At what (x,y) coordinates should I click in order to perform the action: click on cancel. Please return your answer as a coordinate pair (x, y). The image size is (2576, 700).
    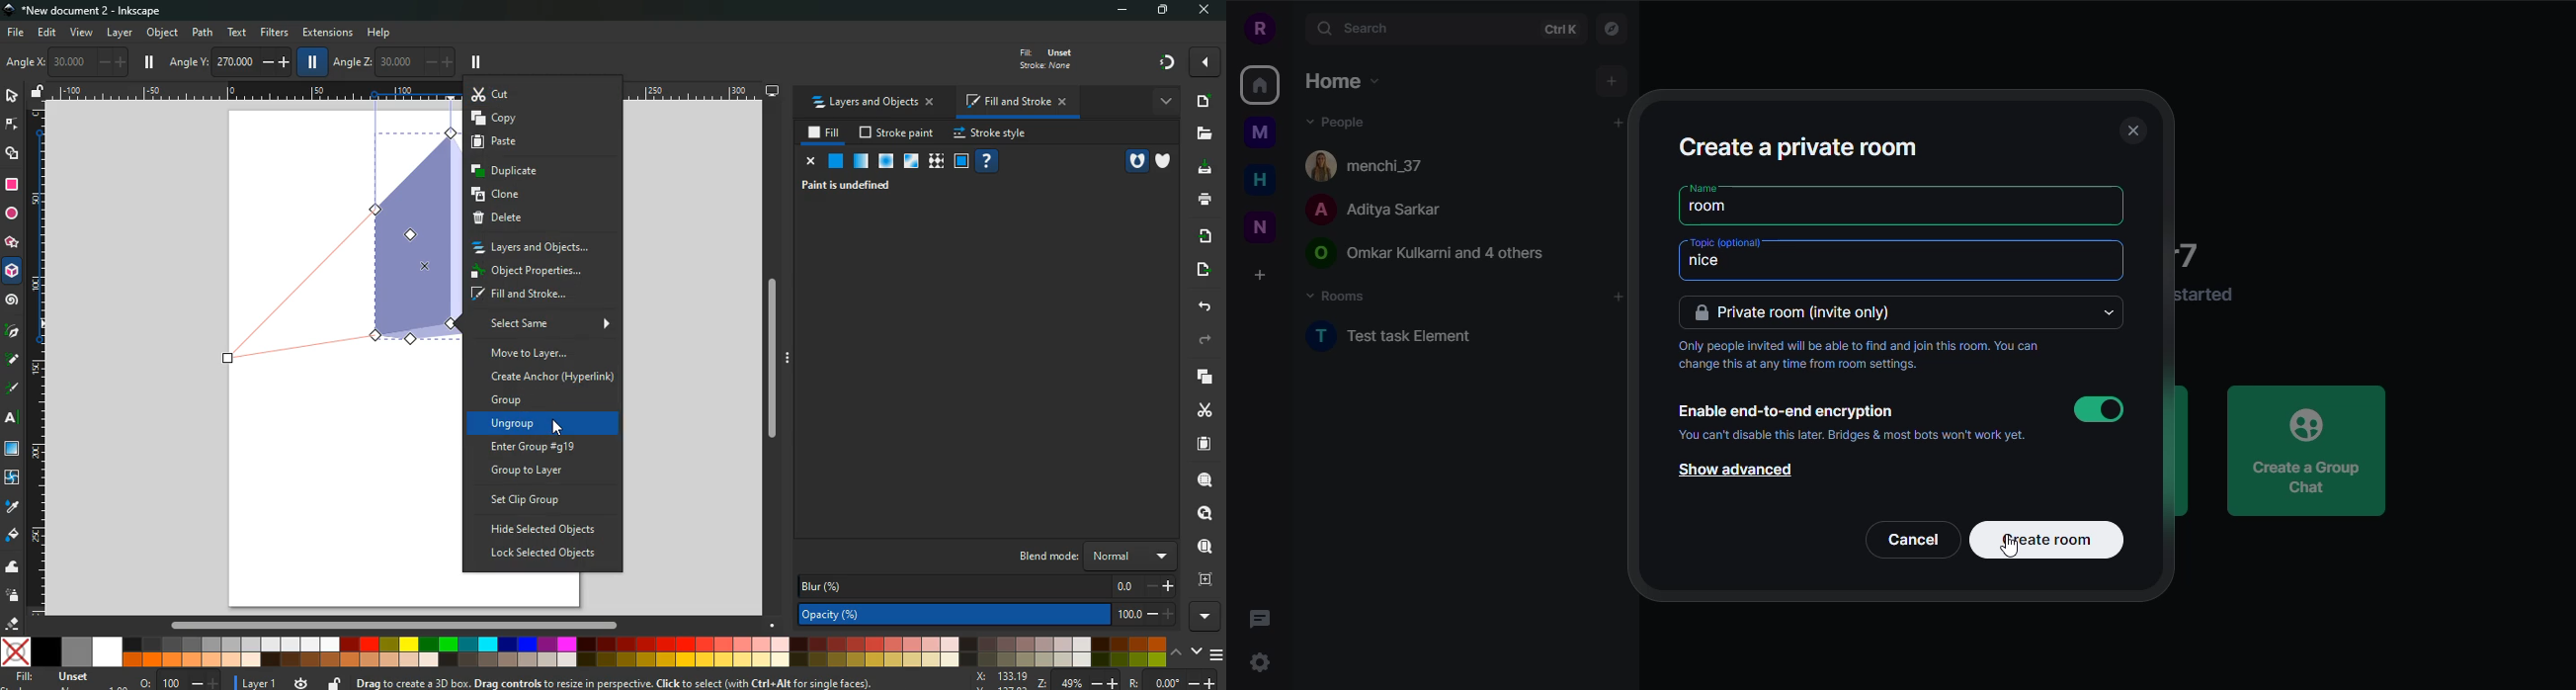
    Looking at the image, I should click on (808, 162).